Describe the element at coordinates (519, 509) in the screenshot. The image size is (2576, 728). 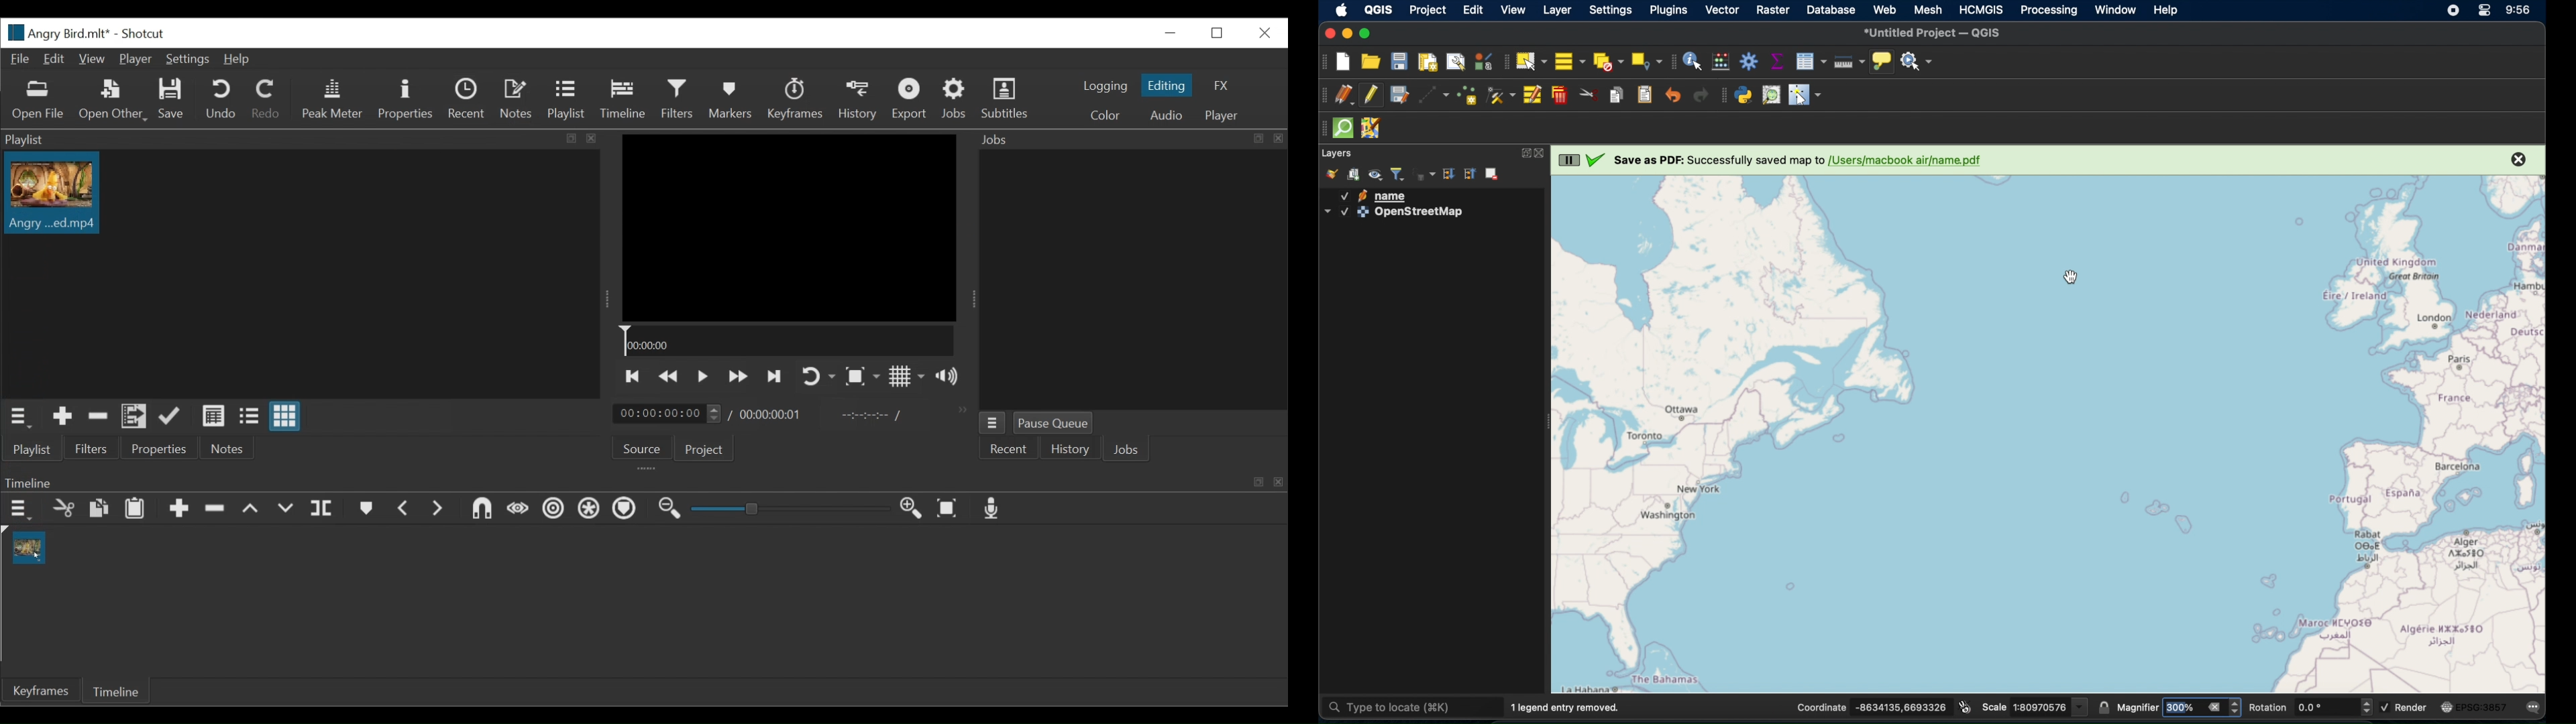
I see `Scrub while dragging` at that location.